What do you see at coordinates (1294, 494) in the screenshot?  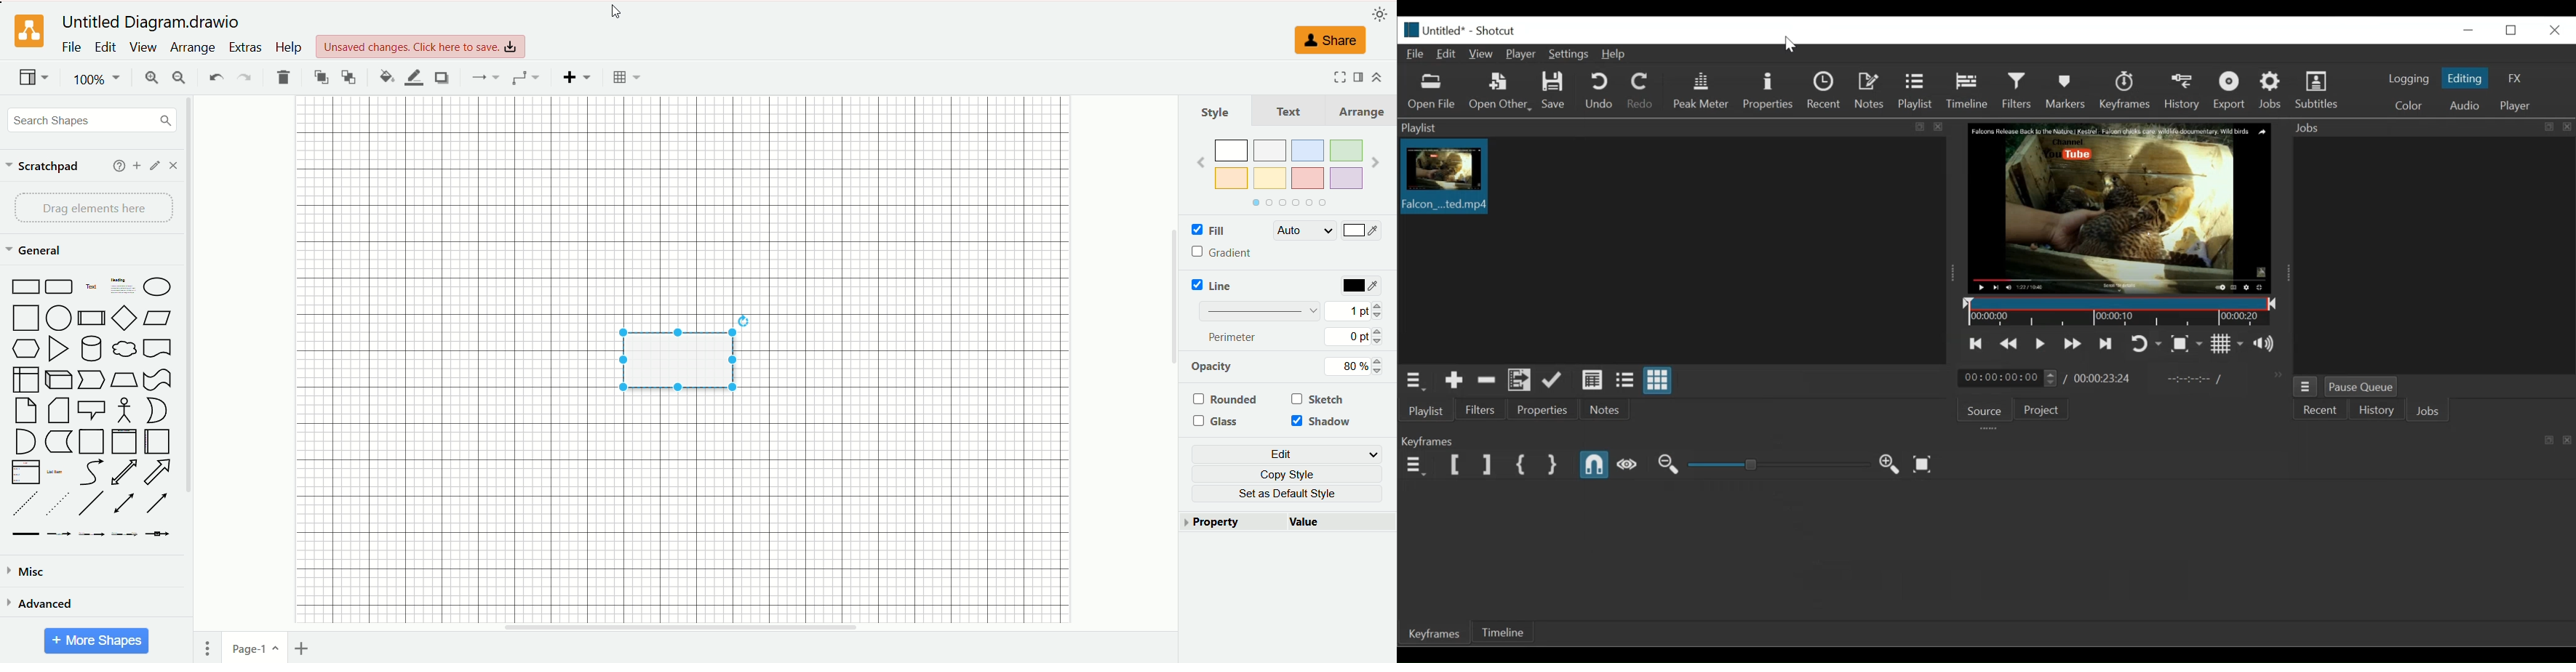 I see `set as default style` at bounding box center [1294, 494].